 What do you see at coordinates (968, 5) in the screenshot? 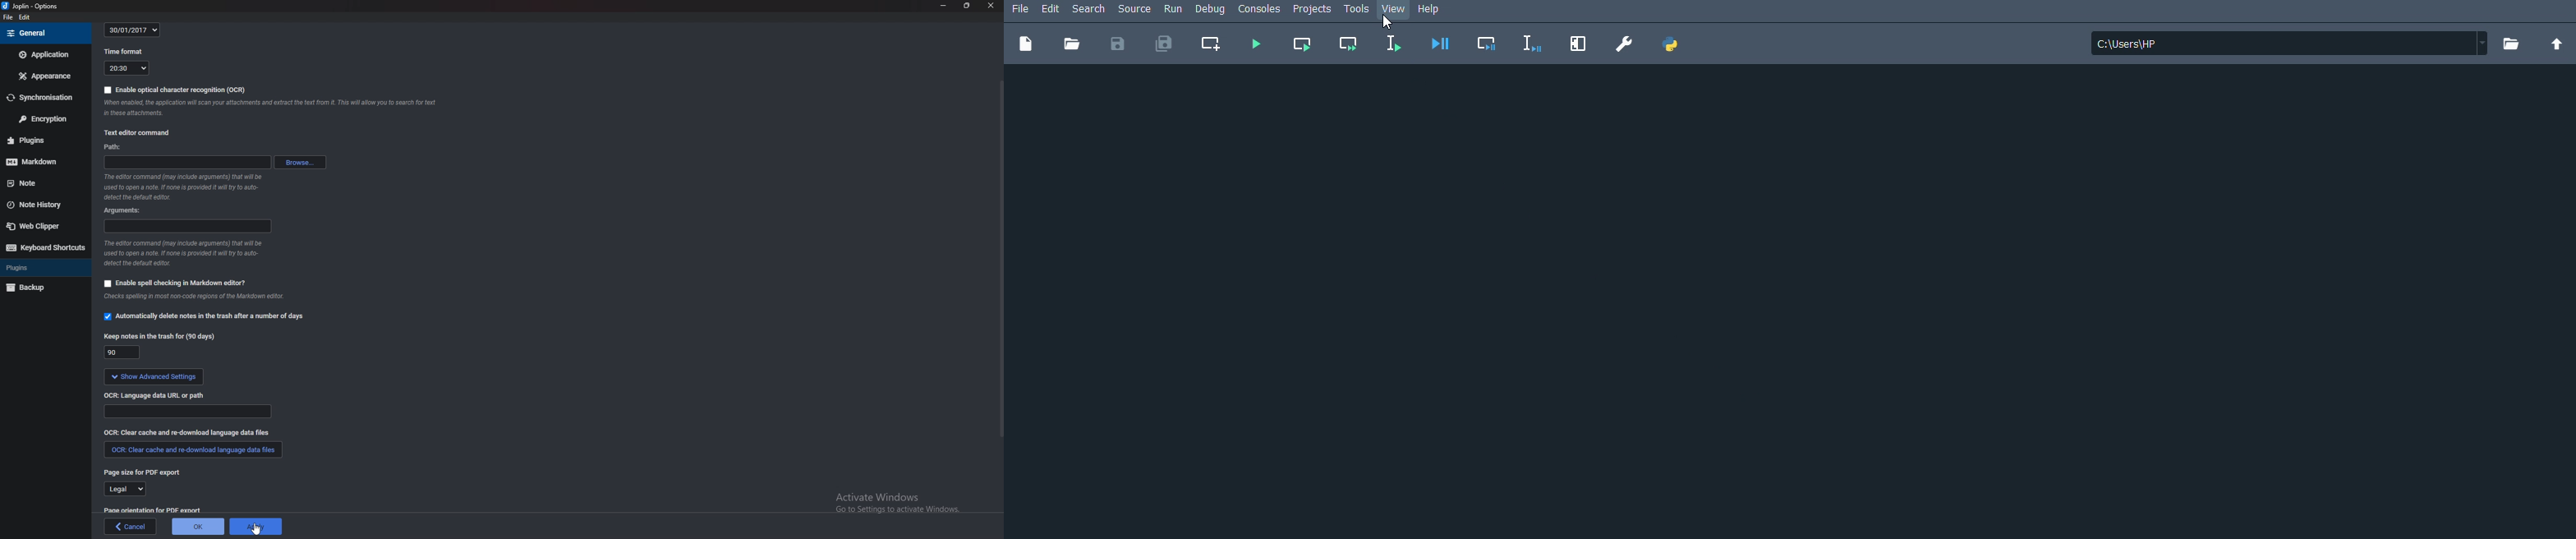
I see `Resize` at bounding box center [968, 5].